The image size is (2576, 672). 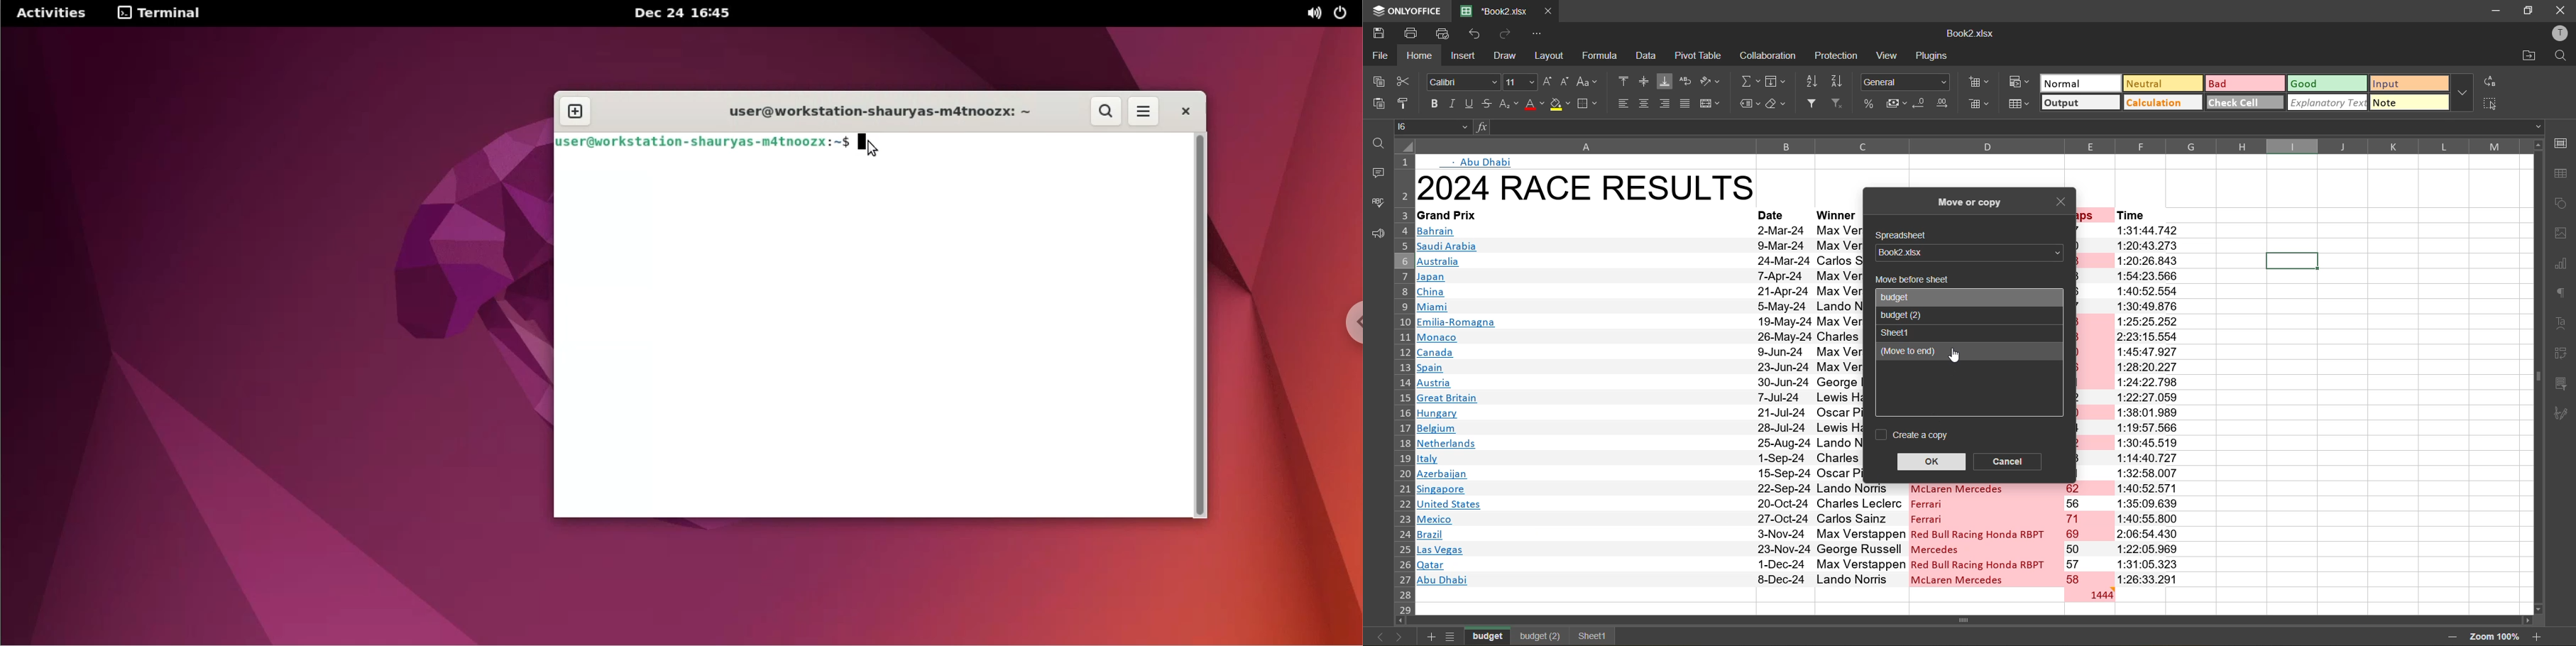 I want to click on orientation, so click(x=1712, y=82).